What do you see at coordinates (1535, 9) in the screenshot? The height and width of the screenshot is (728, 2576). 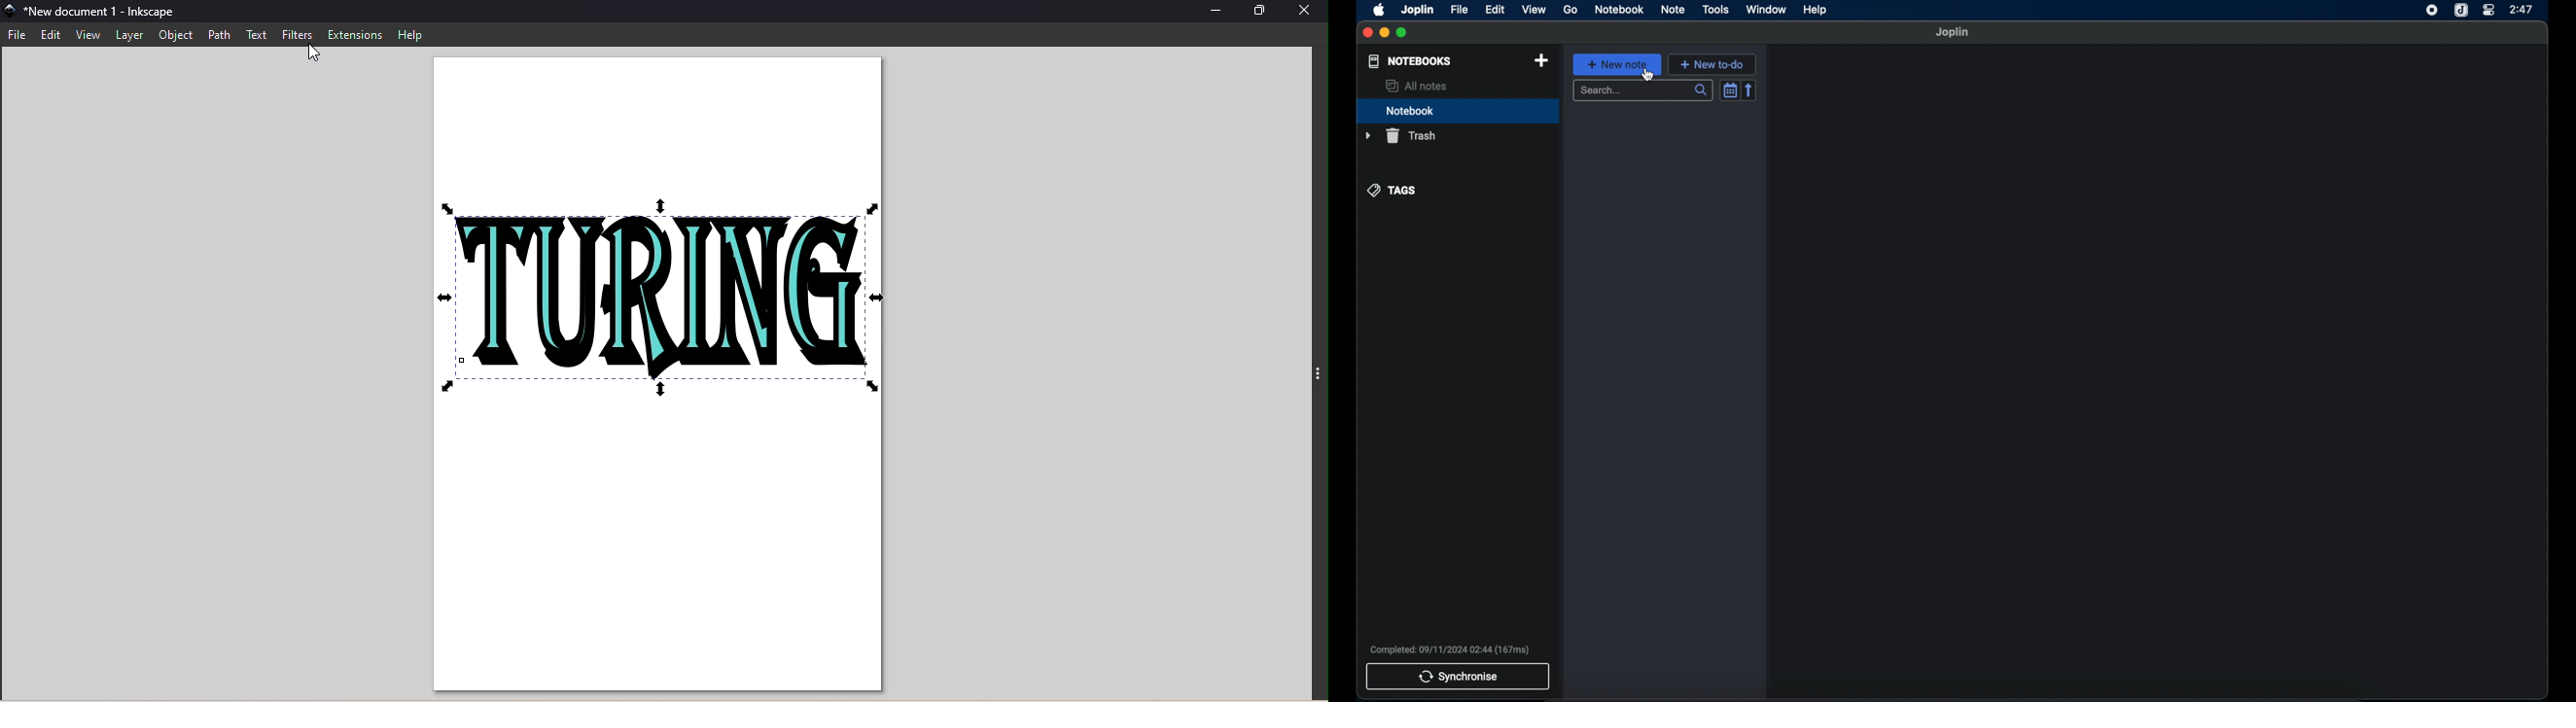 I see `view` at bounding box center [1535, 9].